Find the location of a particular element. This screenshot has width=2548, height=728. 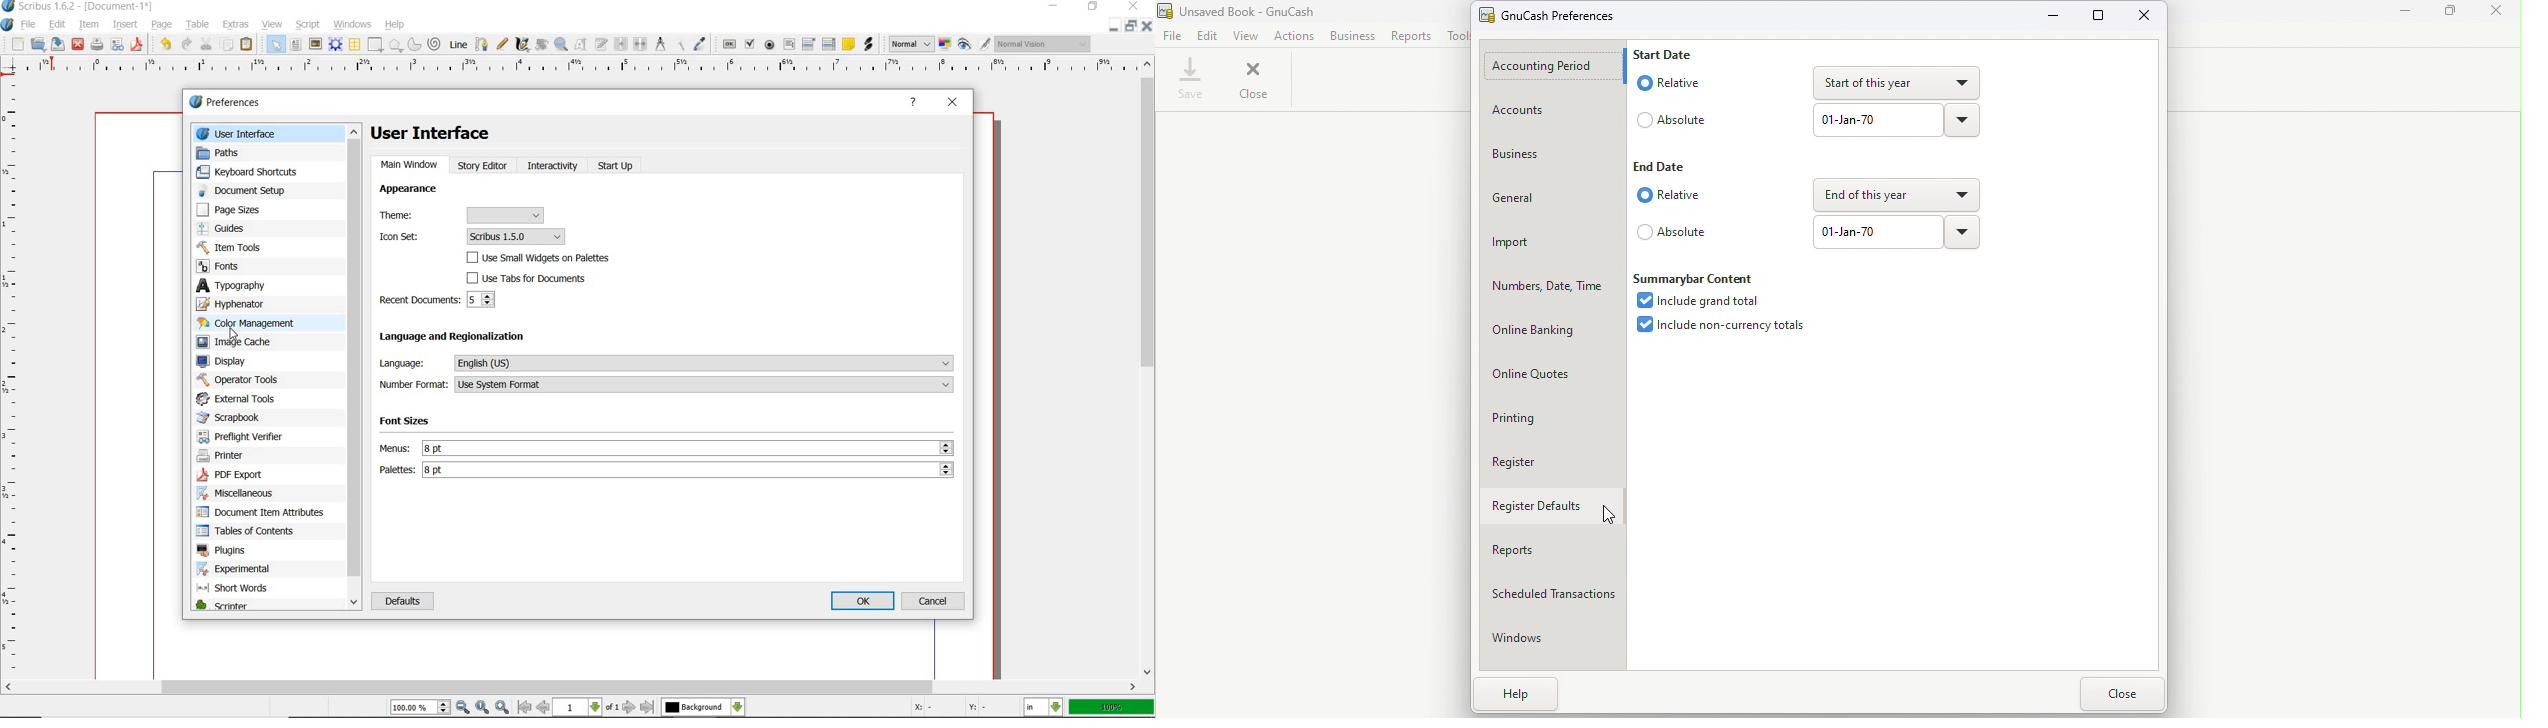

USE TABS FOR DOCUMENTS is located at coordinates (529, 278).